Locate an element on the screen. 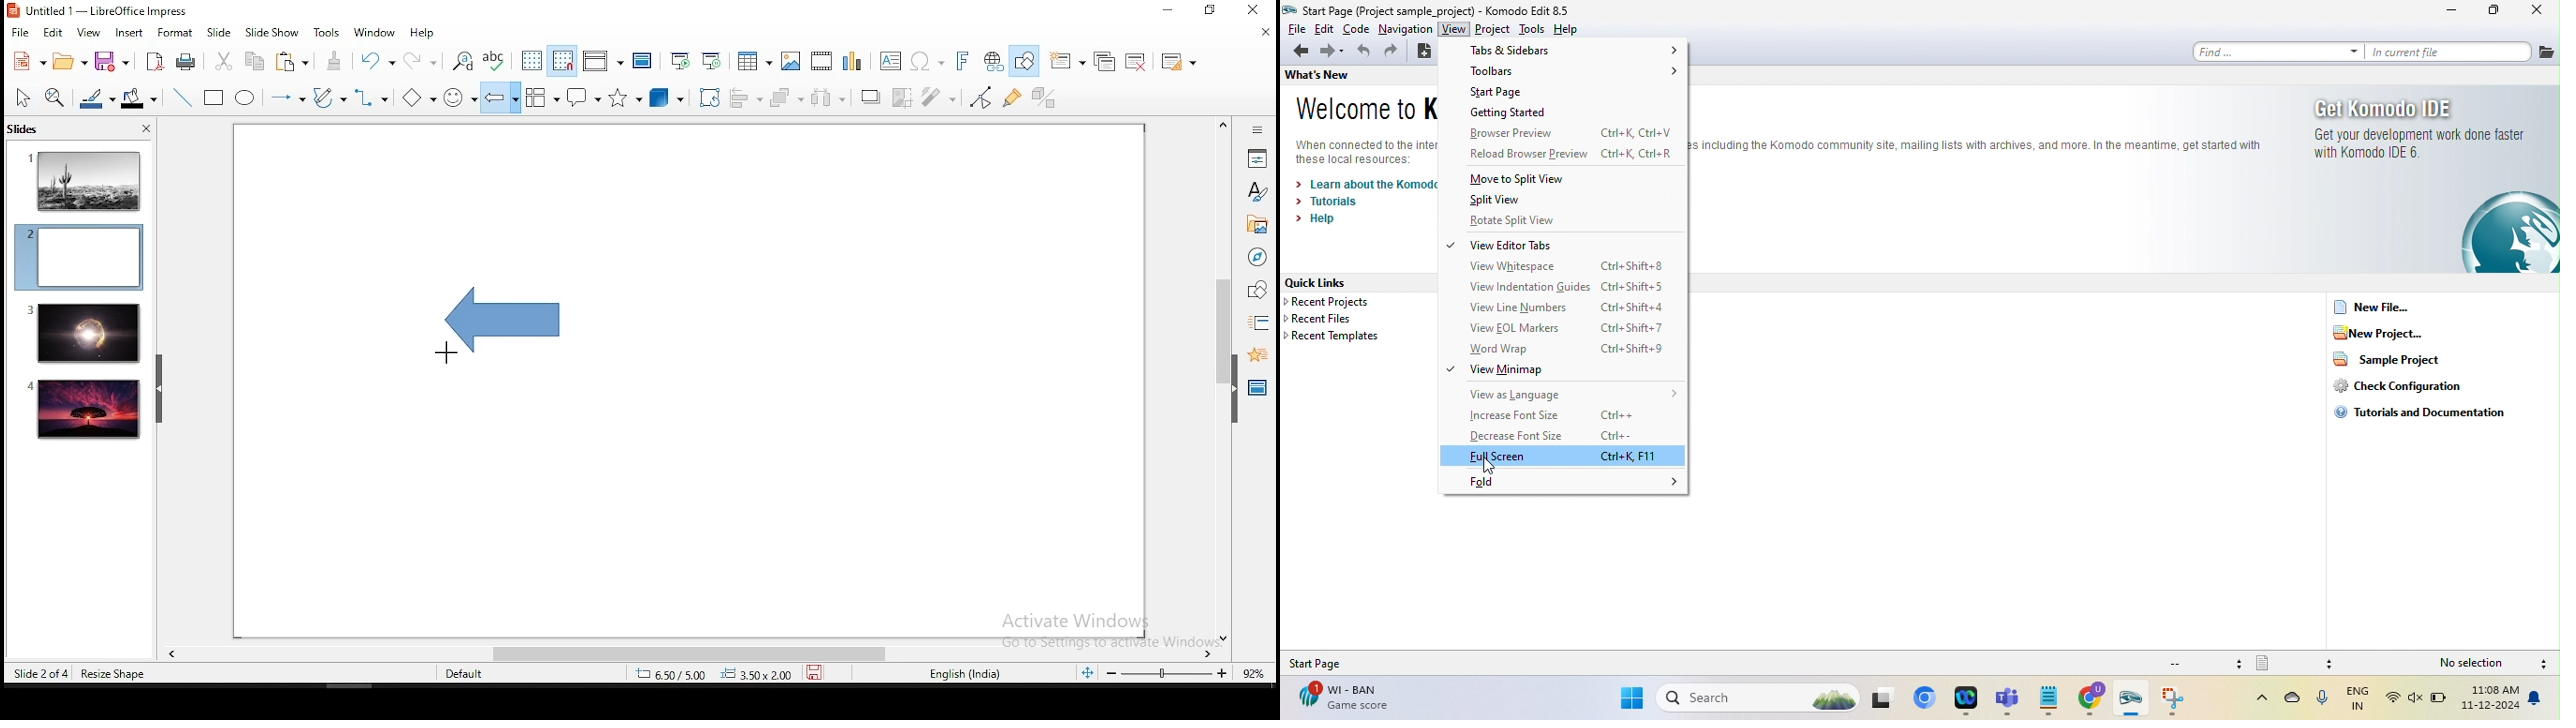 This screenshot has height=728, width=2576. apps on taskbar is located at coordinates (1928, 699).